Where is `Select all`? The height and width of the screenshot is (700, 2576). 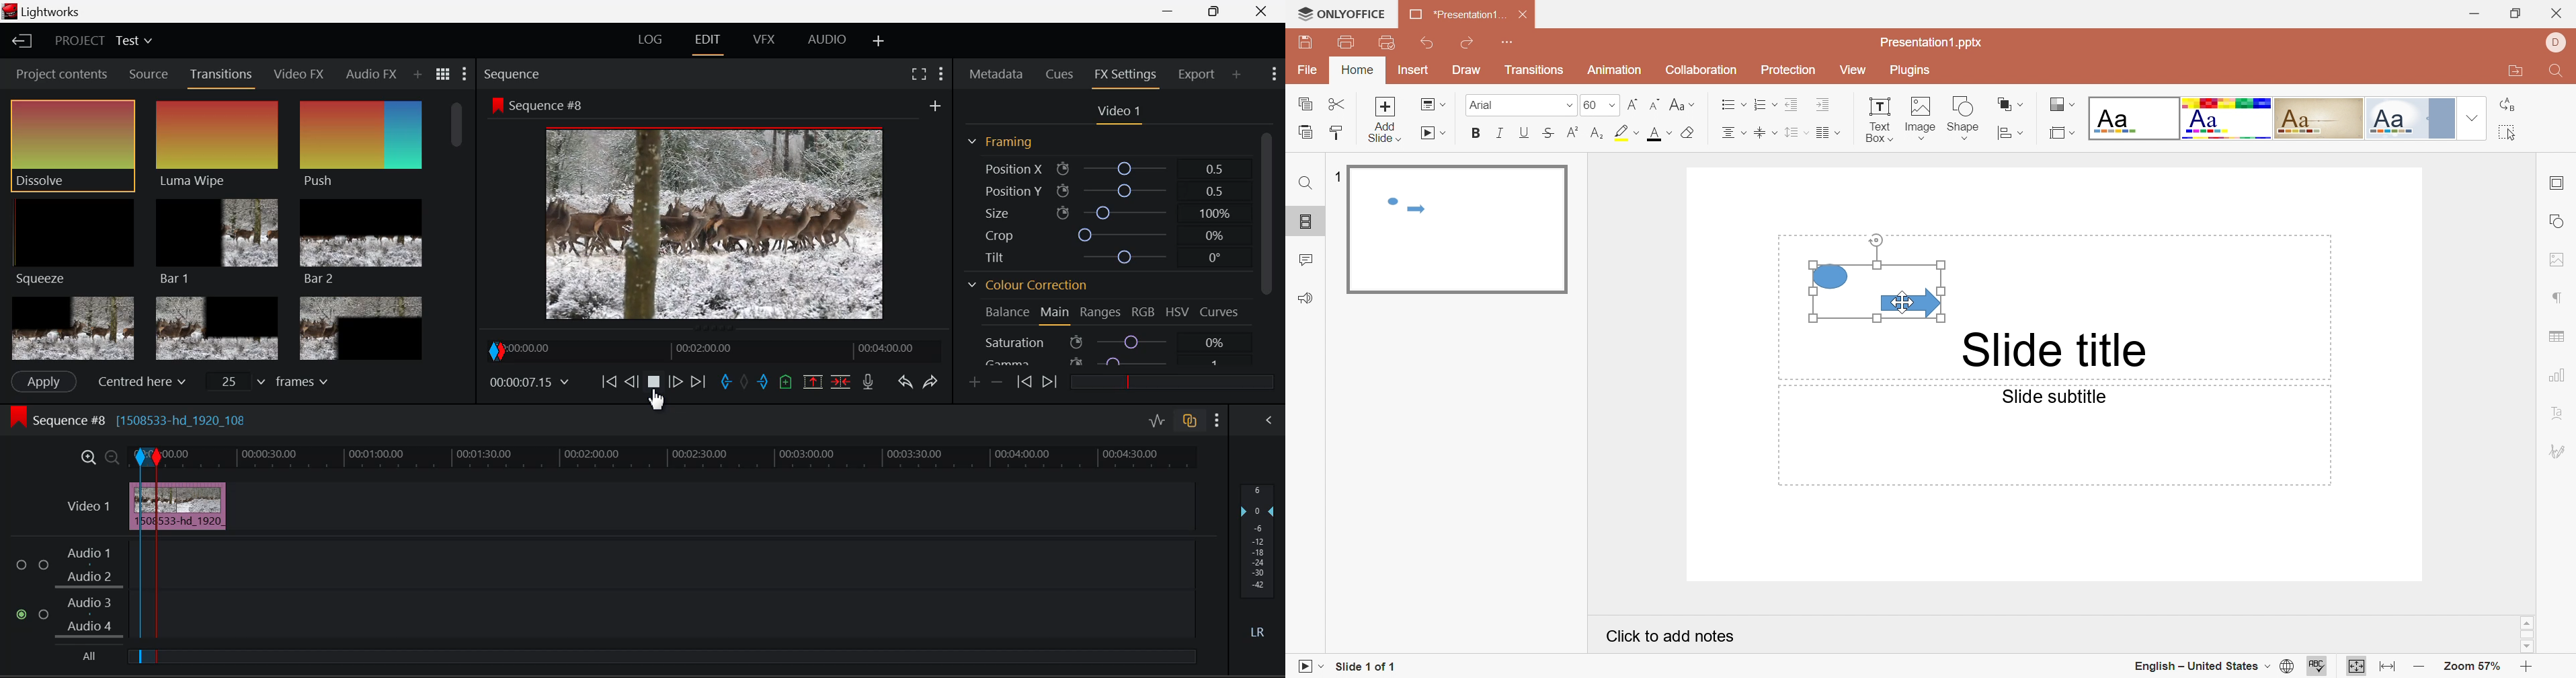
Select all is located at coordinates (2508, 134).